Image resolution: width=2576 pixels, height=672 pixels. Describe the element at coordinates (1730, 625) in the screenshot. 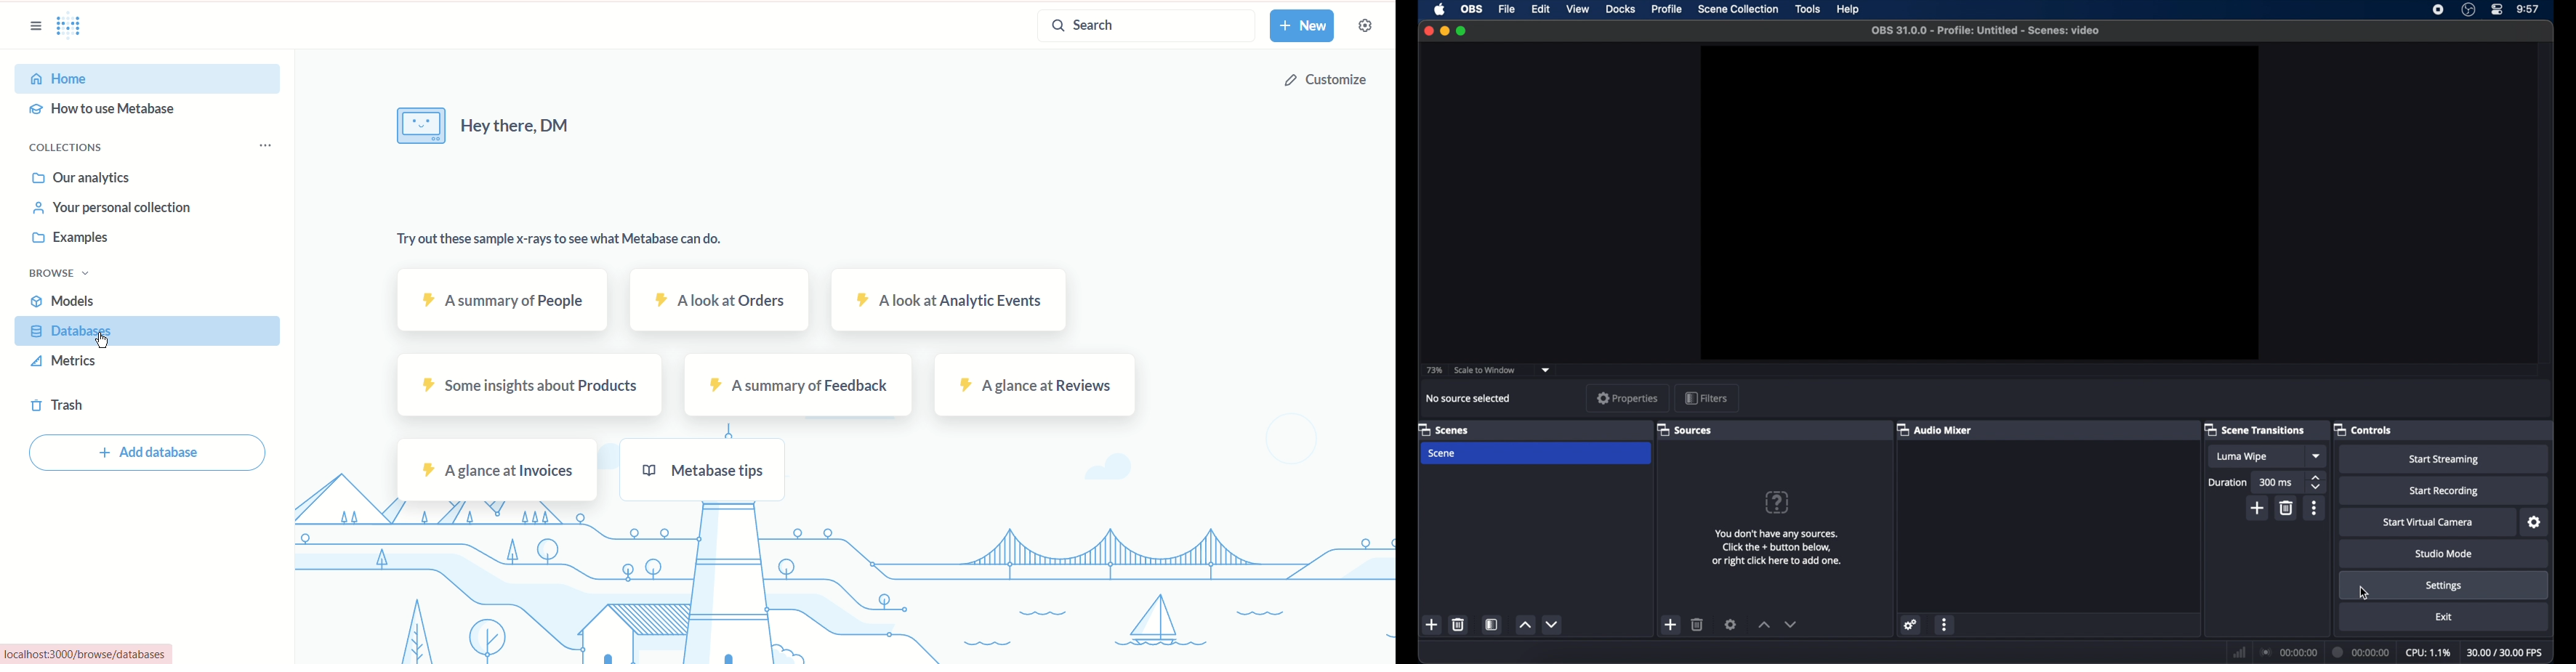

I see `settings` at that location.